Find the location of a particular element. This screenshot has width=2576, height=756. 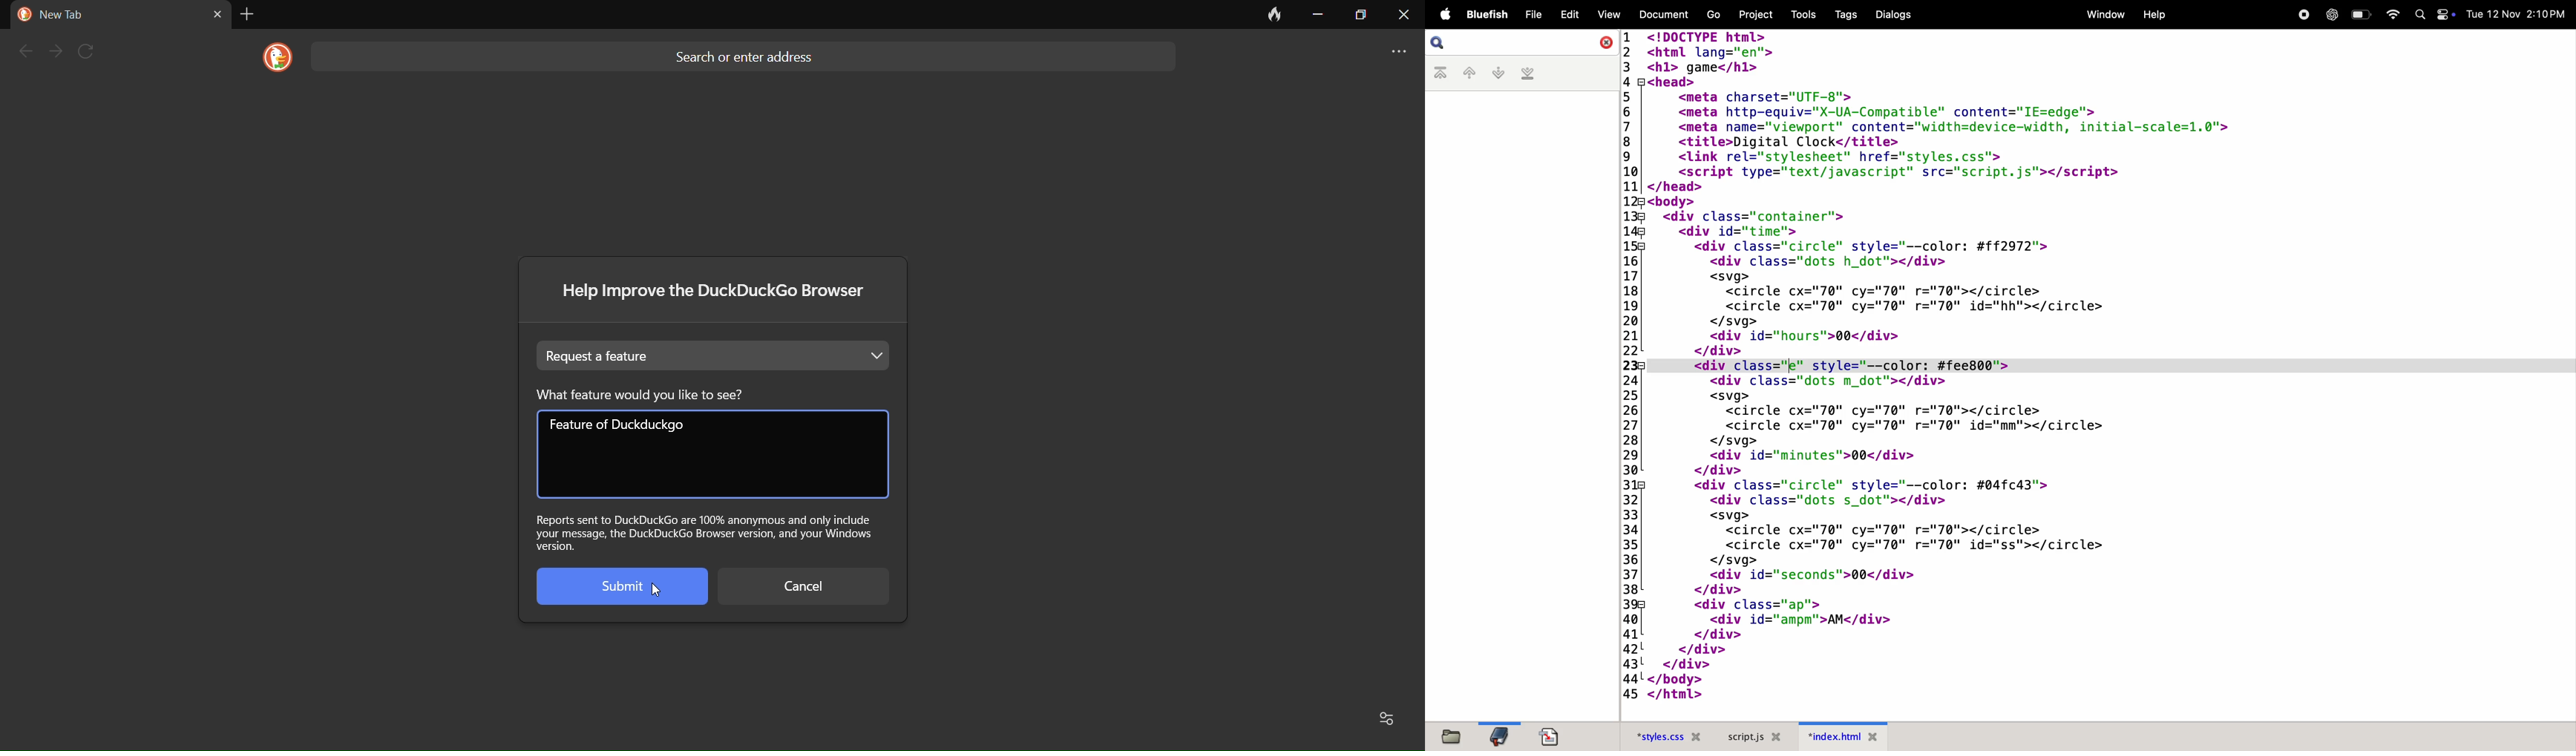

file is located at coordinates (1533, 14).